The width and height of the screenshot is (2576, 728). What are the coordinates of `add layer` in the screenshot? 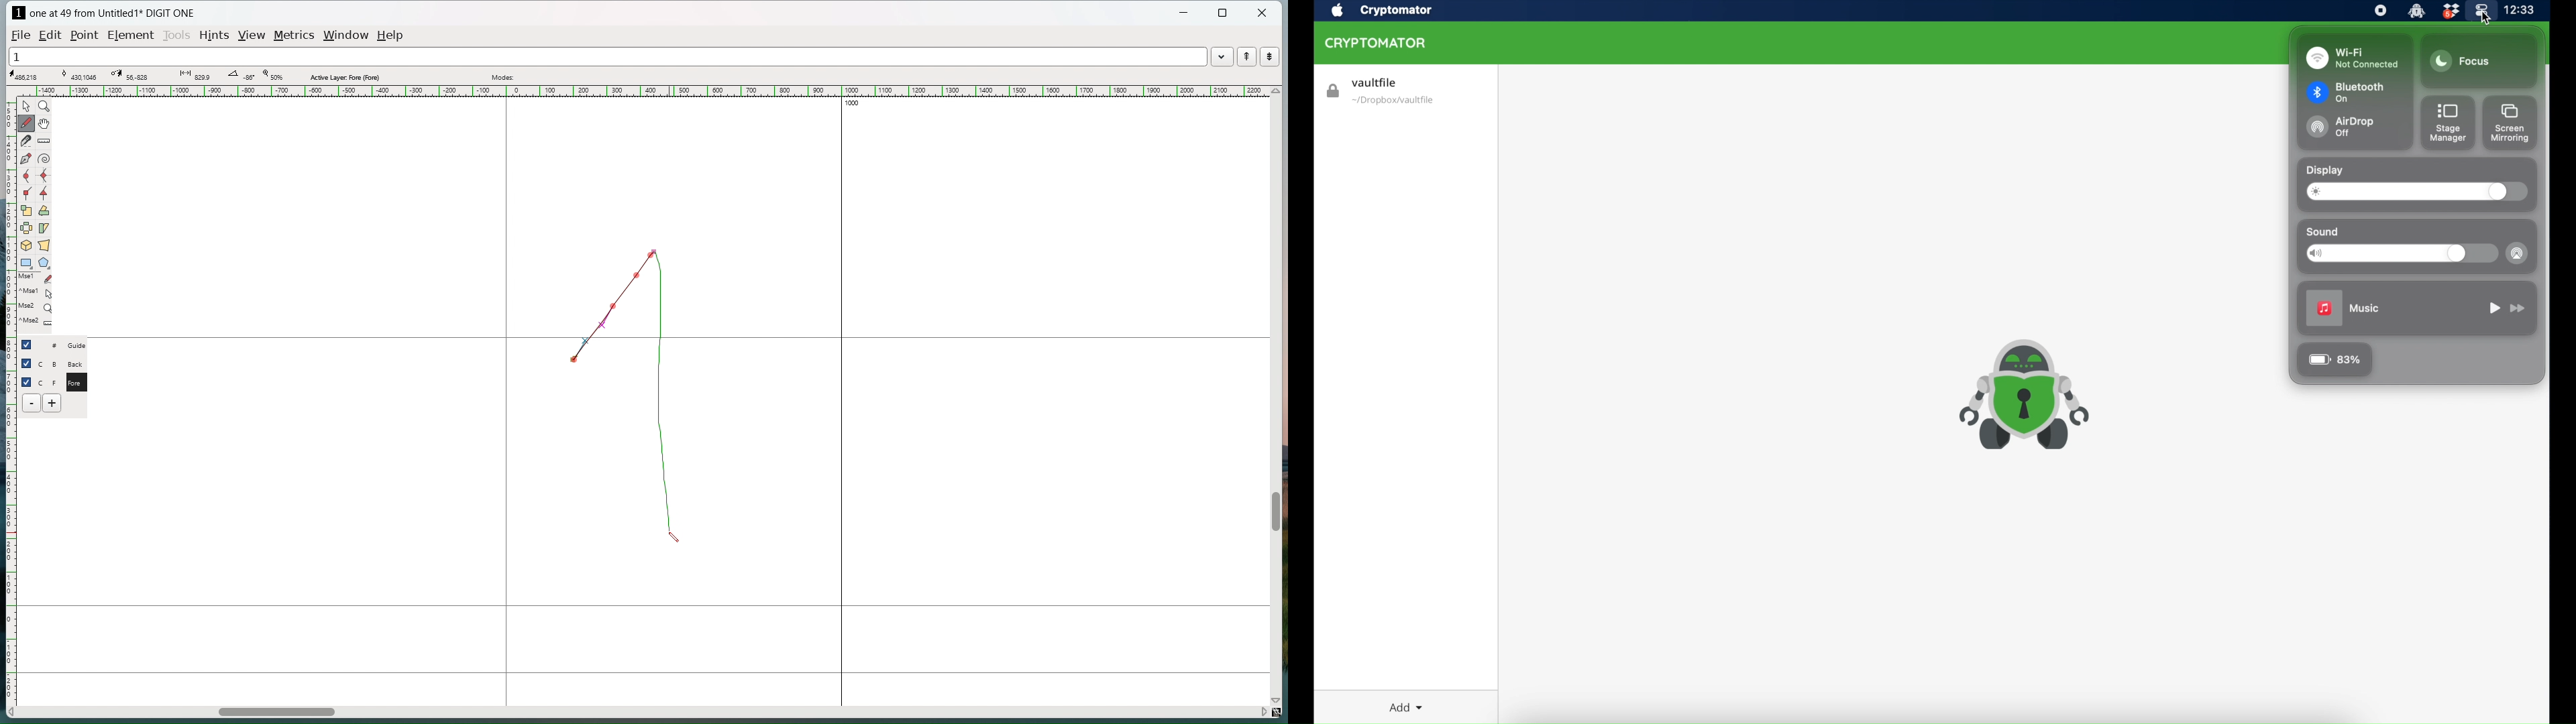 It's located at (53, 403).